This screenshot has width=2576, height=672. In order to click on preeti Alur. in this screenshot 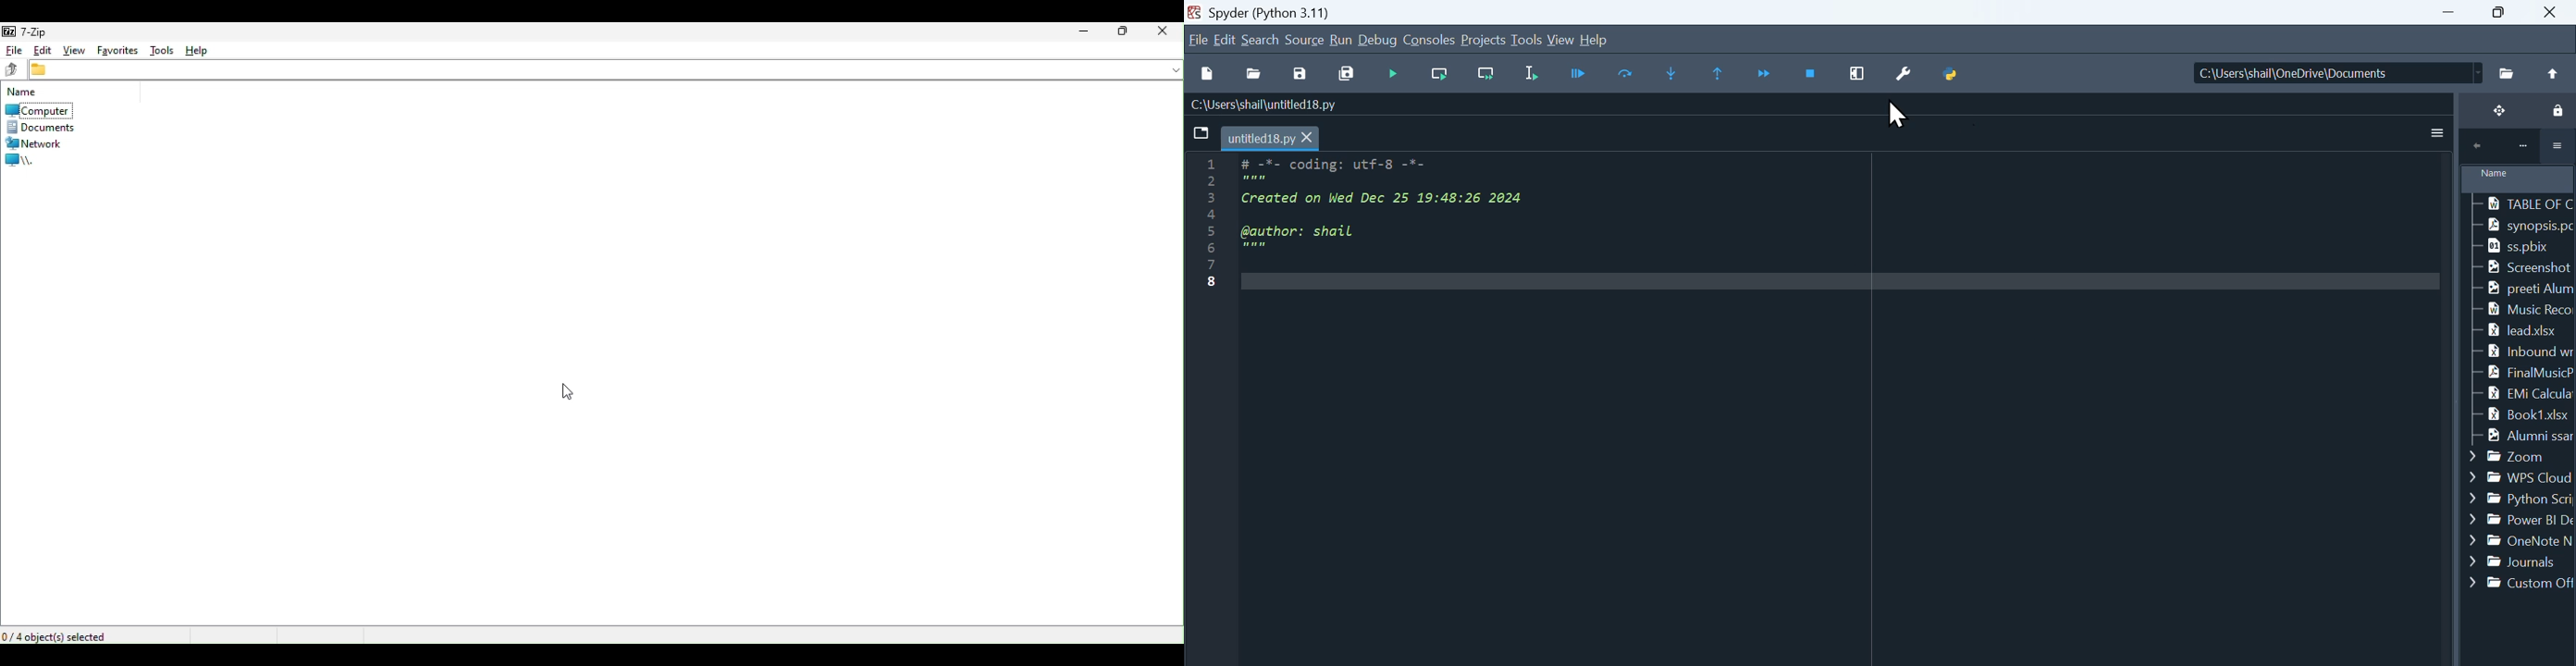, I will do `click(2524, 287)`.